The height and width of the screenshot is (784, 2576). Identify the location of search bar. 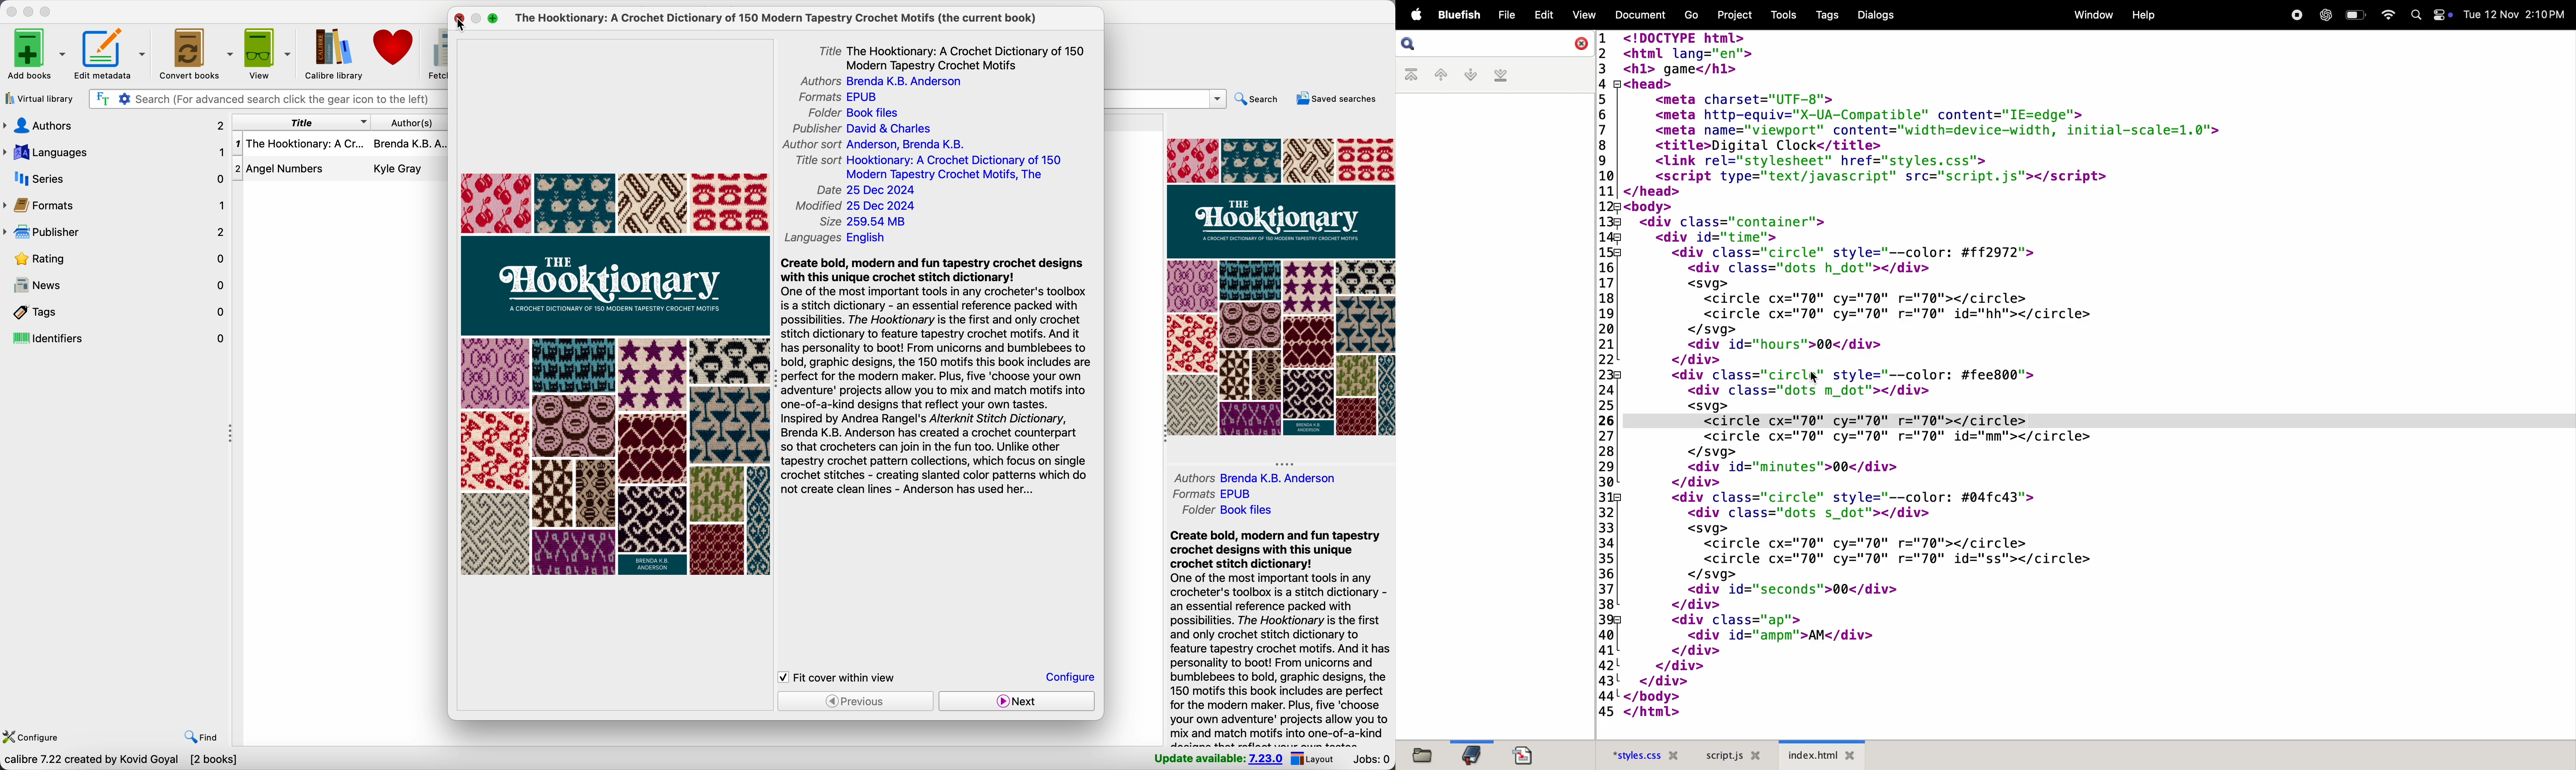
(1409, 43).